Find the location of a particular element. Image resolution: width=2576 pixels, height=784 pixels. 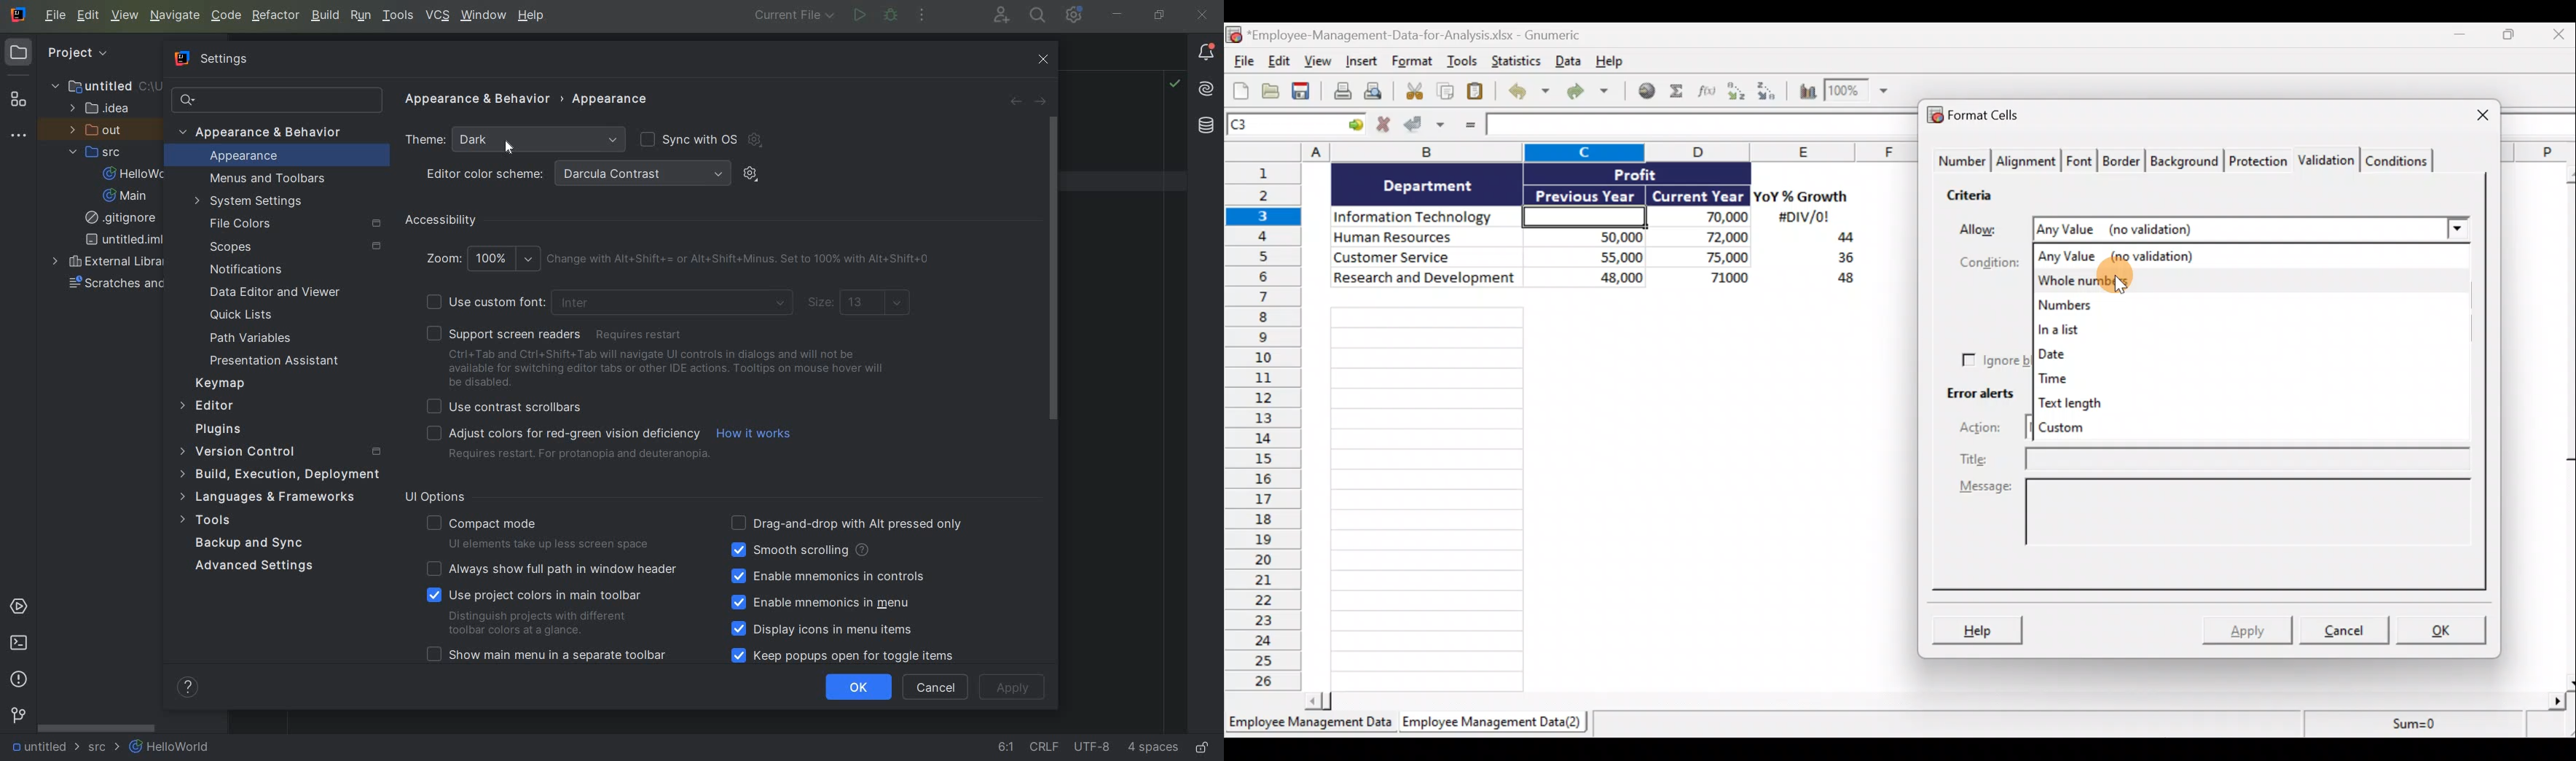

Cursor is located at coordinates (2120, 278).